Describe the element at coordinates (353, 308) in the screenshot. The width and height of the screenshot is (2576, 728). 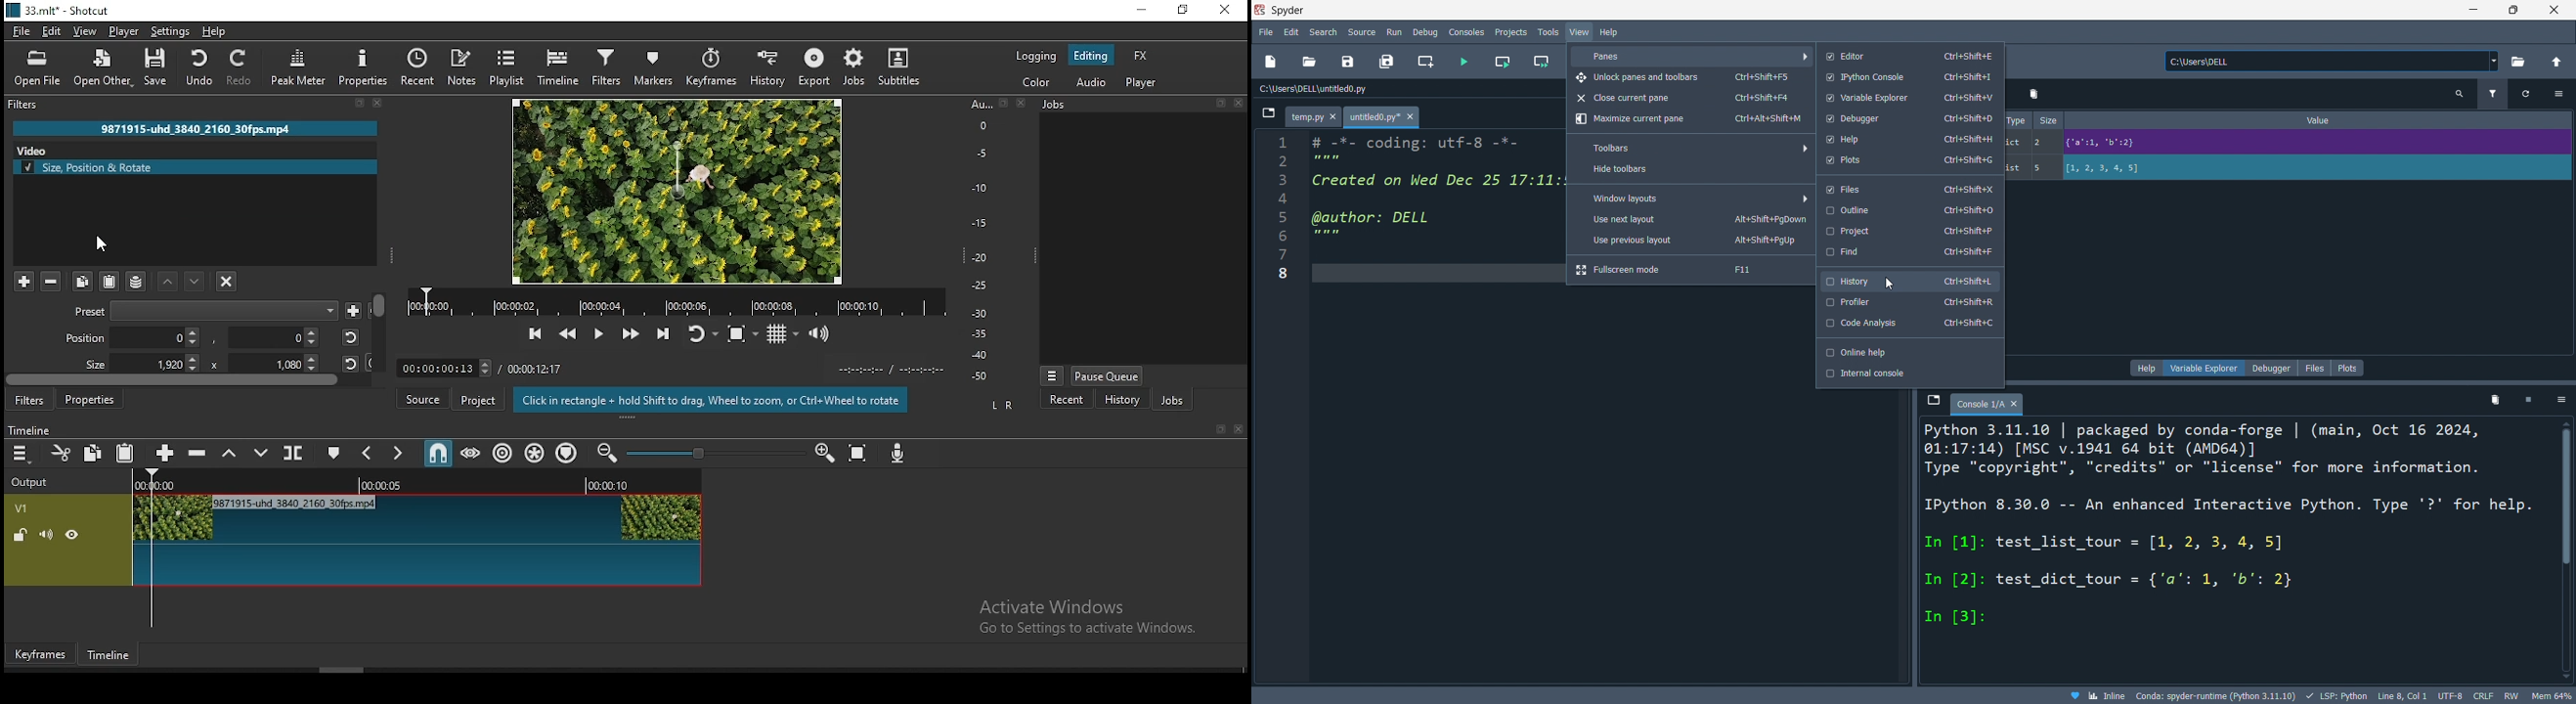
I see `save preset` at that location.